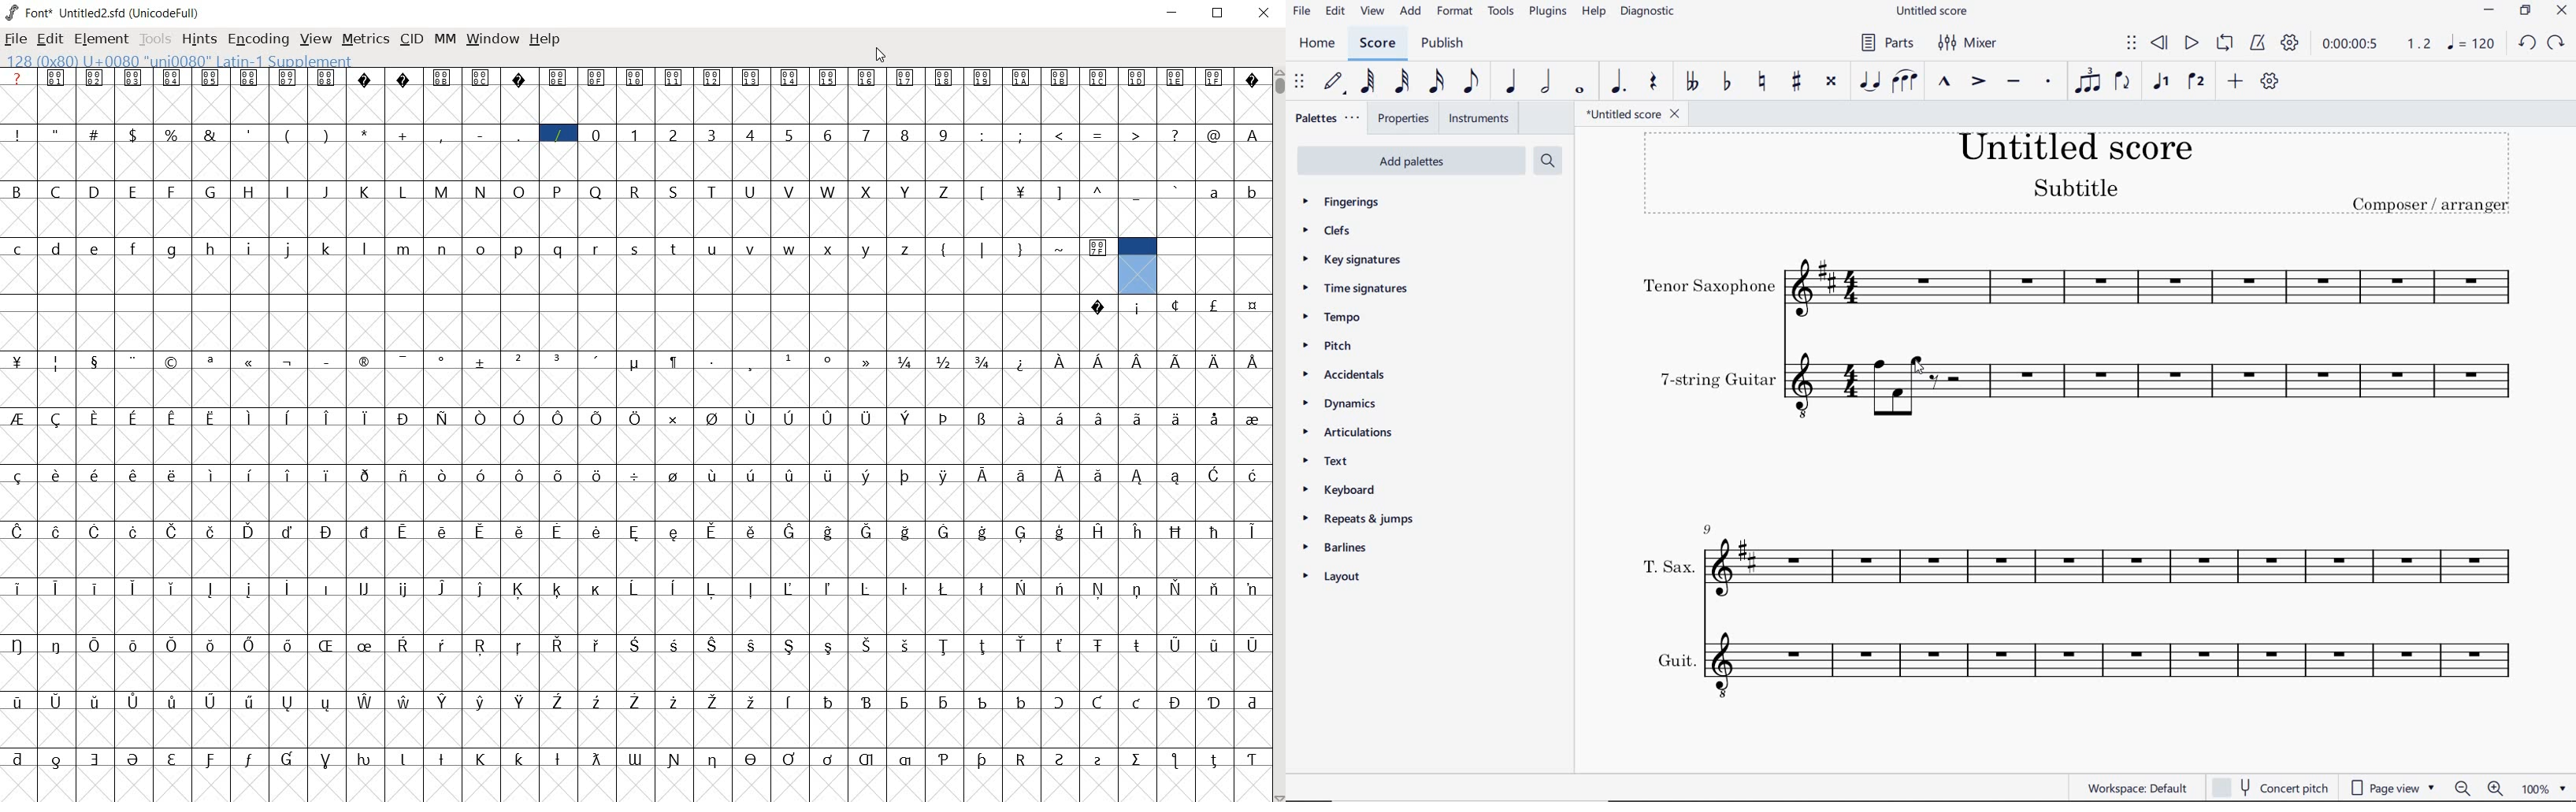 The height and width of the screenshot is (812, 2576). What do you see at coordinates (327, 191) in the screenshot?
I see `J` at bounding box center [327, 191].